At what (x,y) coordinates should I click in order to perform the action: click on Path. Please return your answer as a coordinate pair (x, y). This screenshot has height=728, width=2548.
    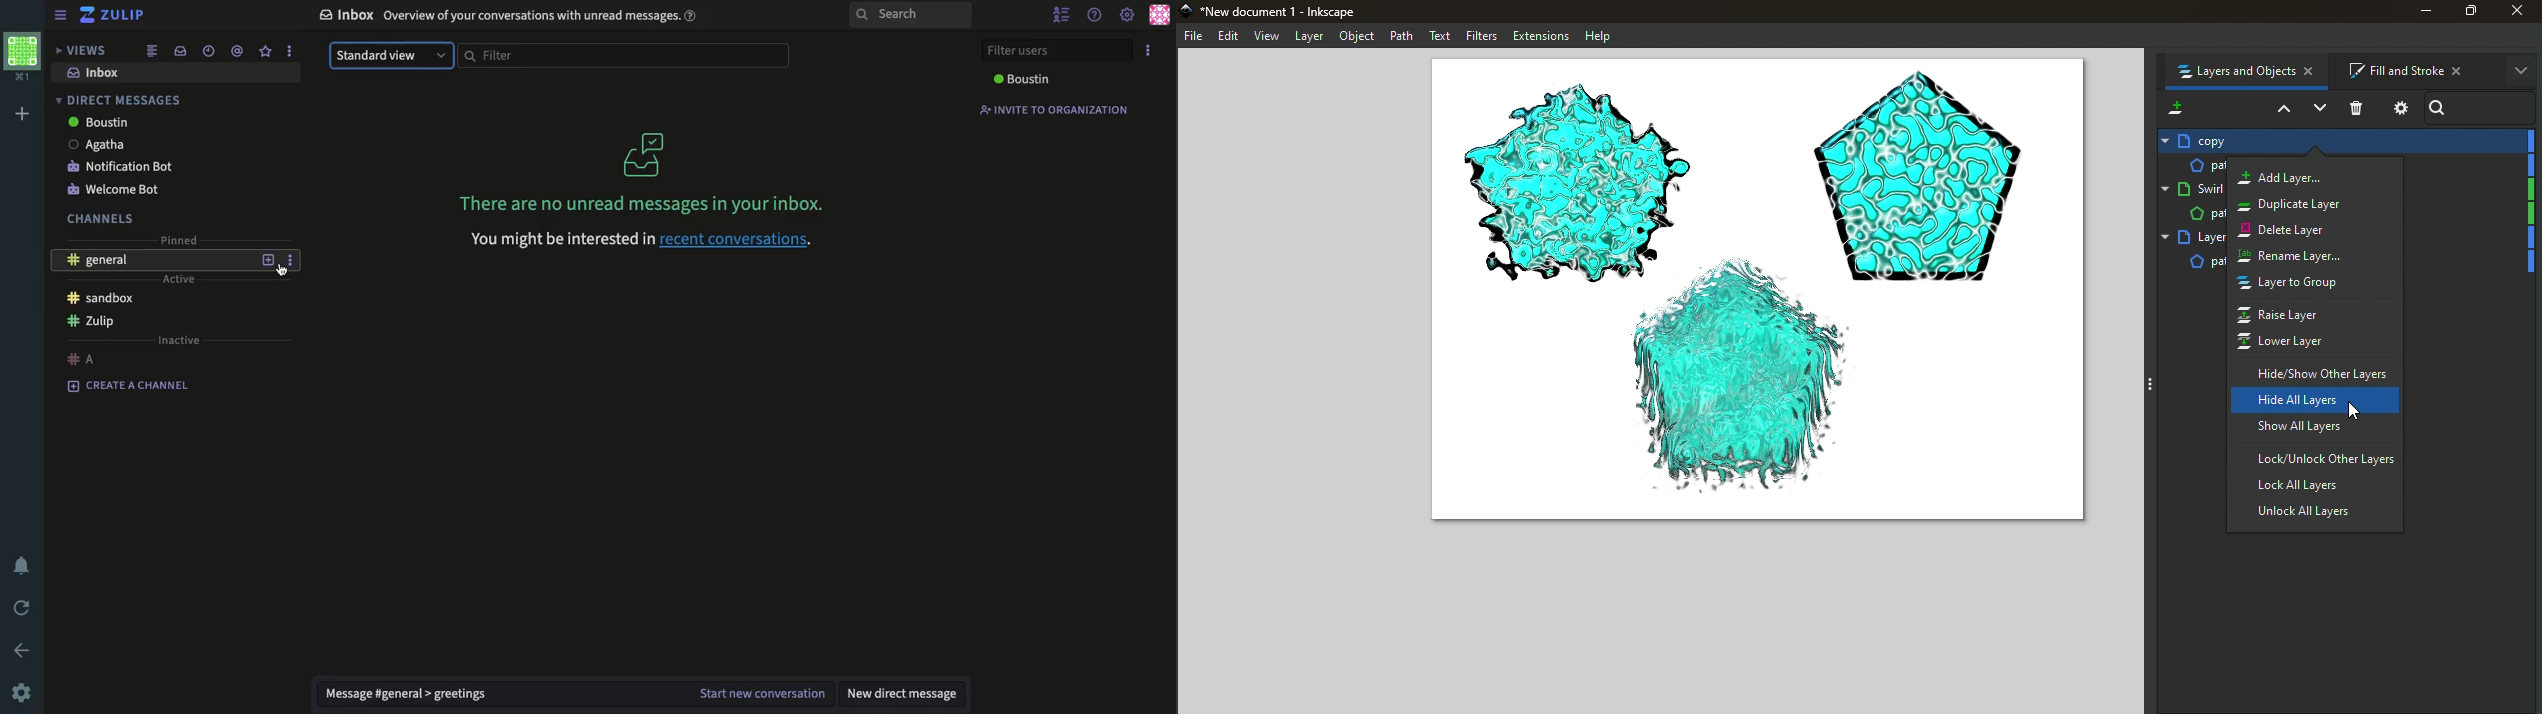
    Looking at the image, I should click on (1401, 36).